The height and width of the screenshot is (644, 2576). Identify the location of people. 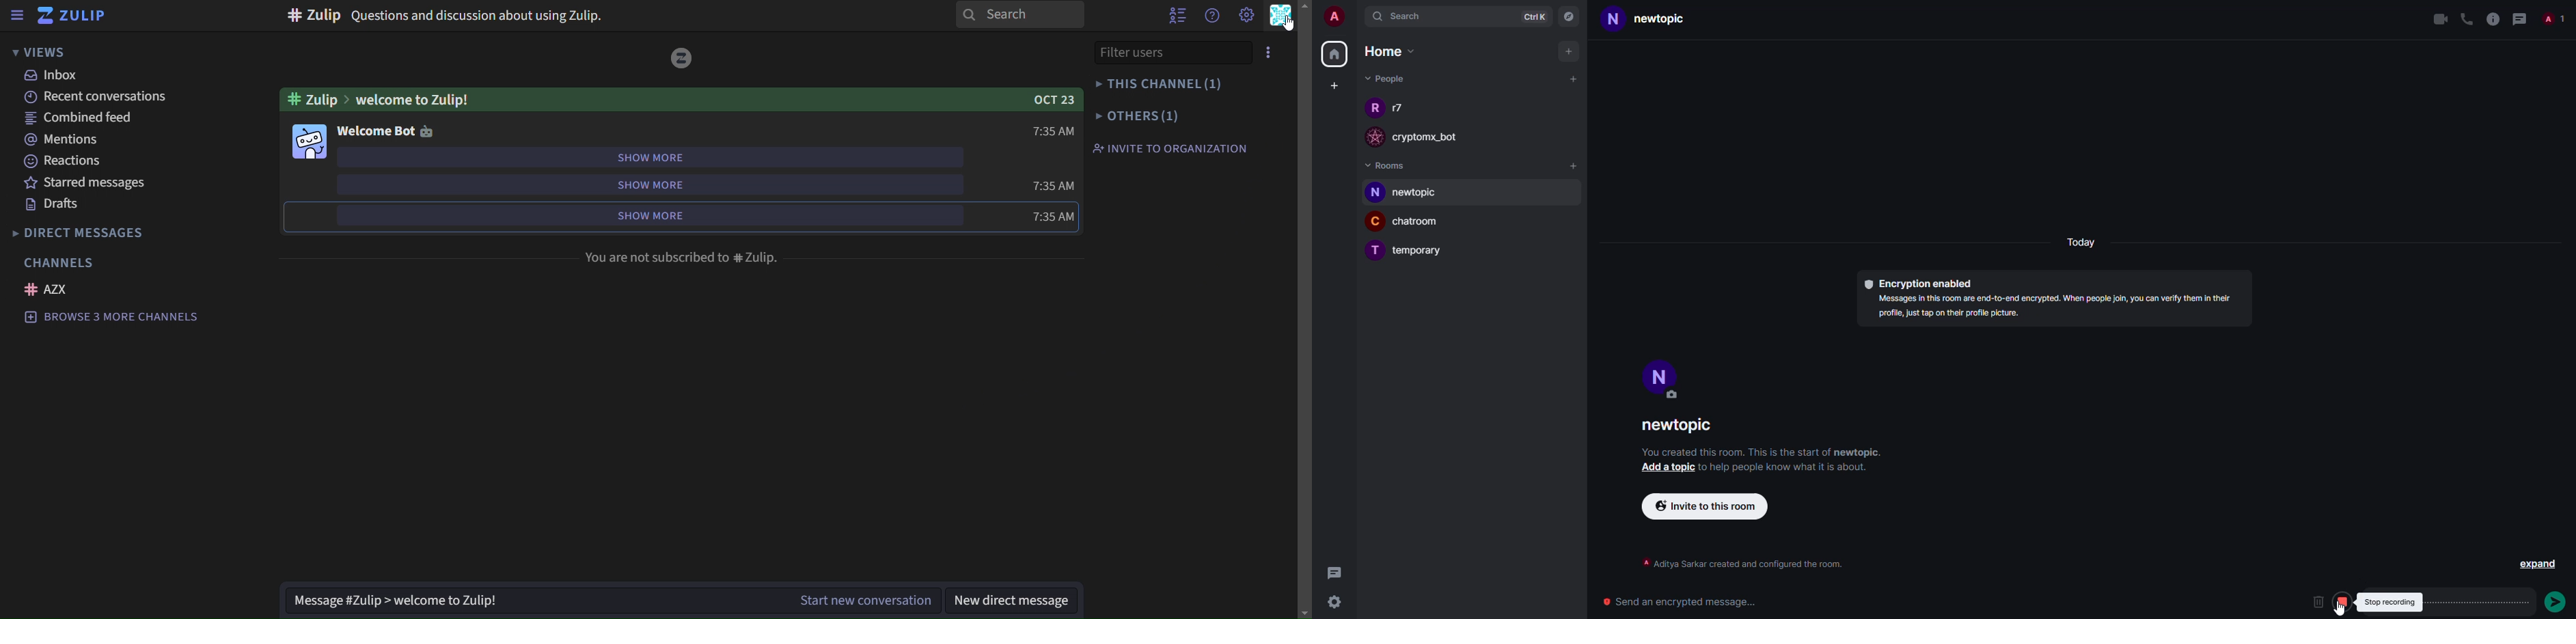
(1386, 79).